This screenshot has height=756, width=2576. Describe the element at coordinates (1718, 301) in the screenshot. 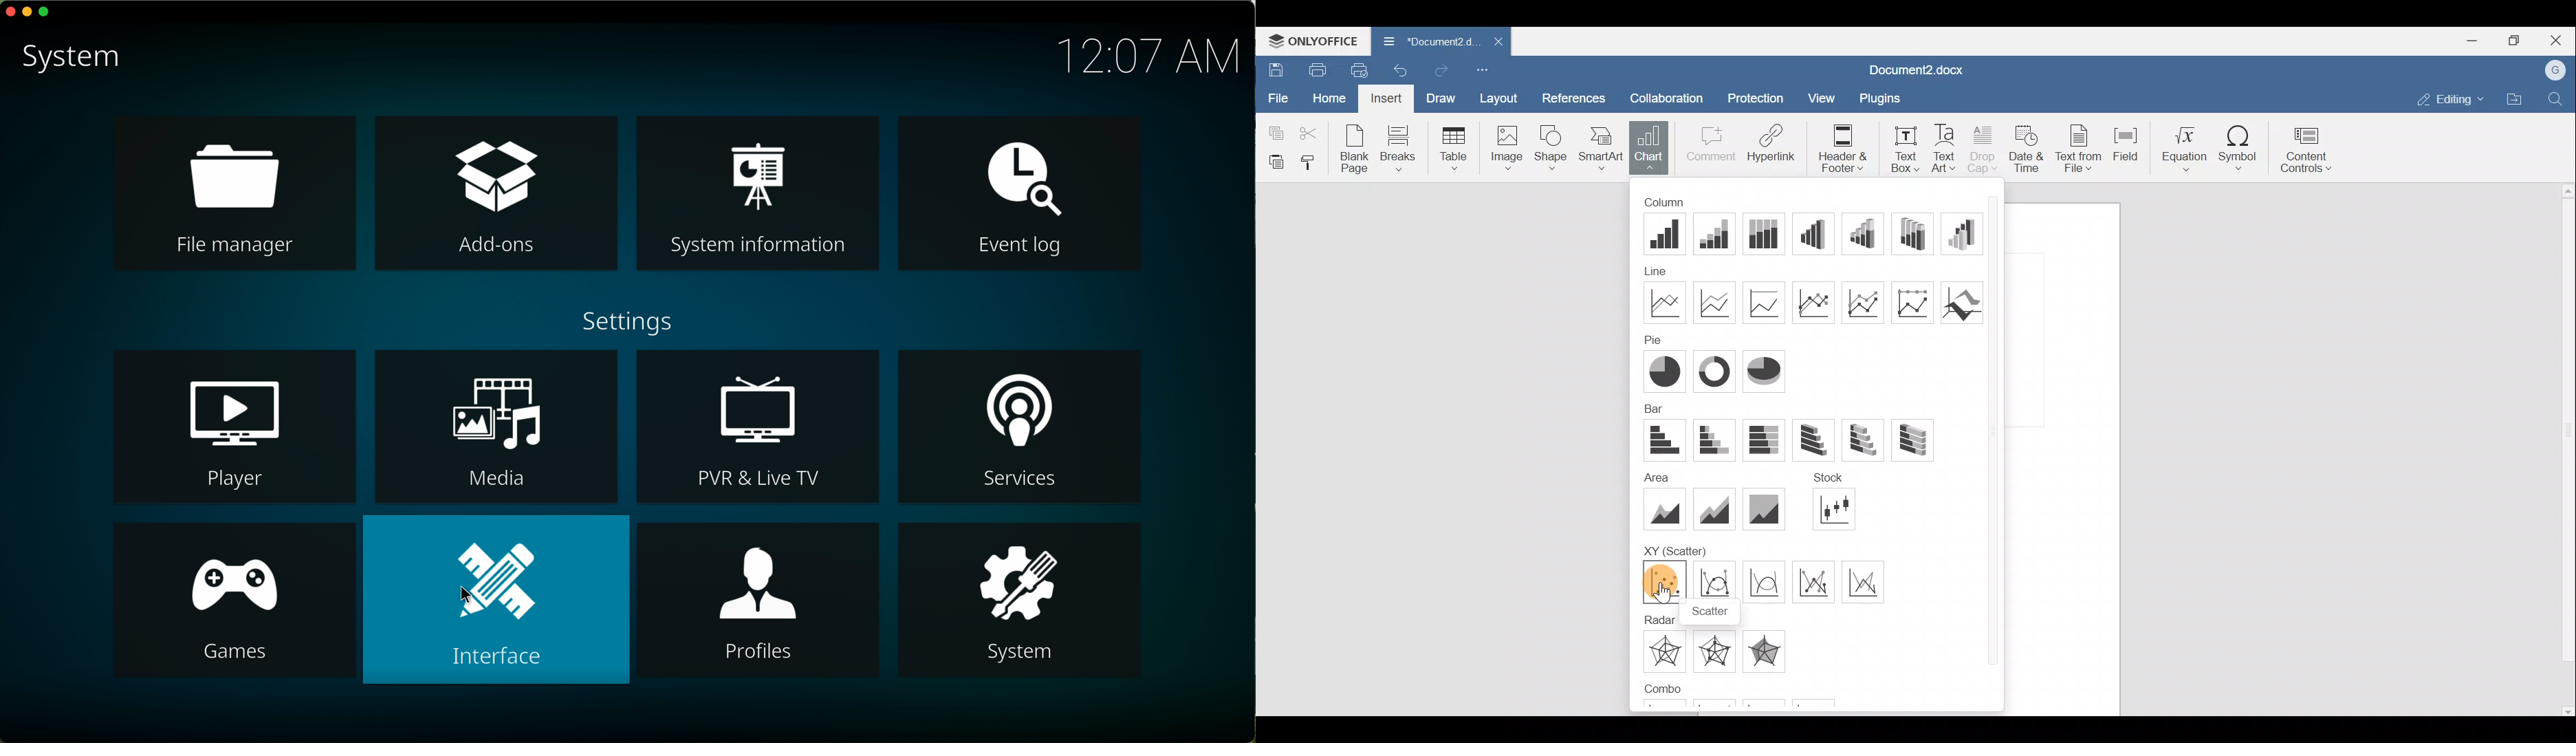

I see `Stacked line` at that location.